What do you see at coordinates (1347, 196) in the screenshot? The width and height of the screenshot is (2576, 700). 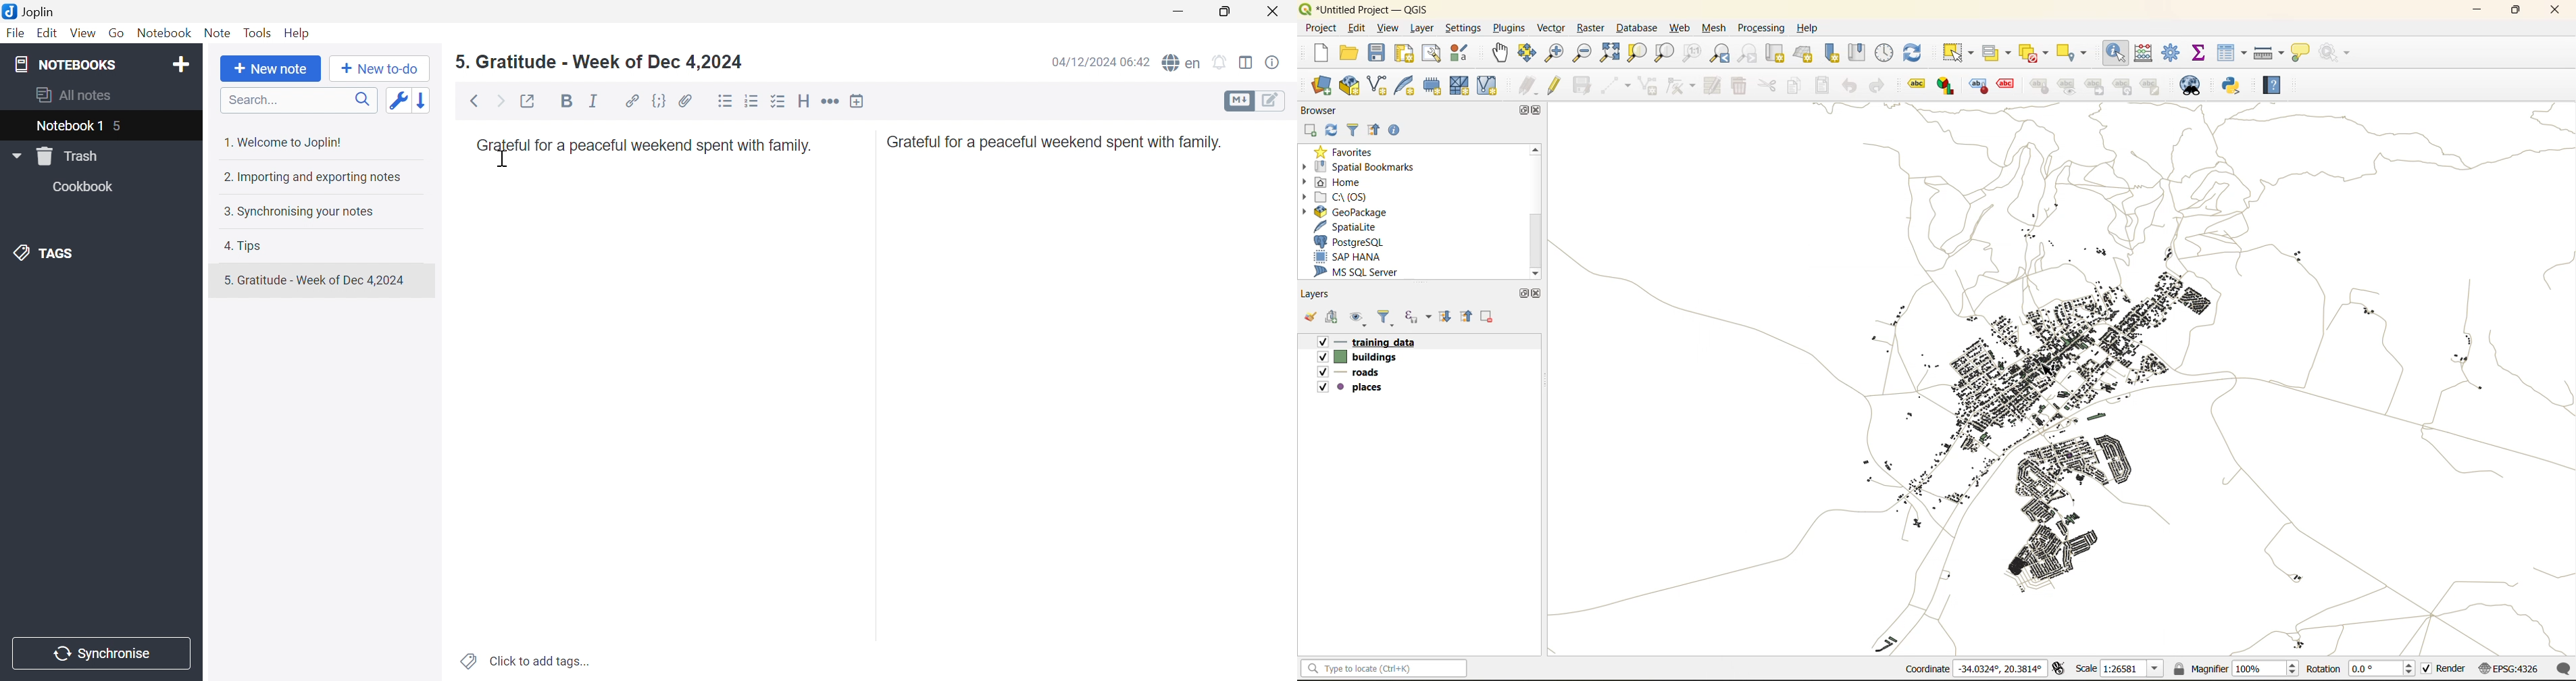 I see `c\:os` at bounding box center [1347, 196].